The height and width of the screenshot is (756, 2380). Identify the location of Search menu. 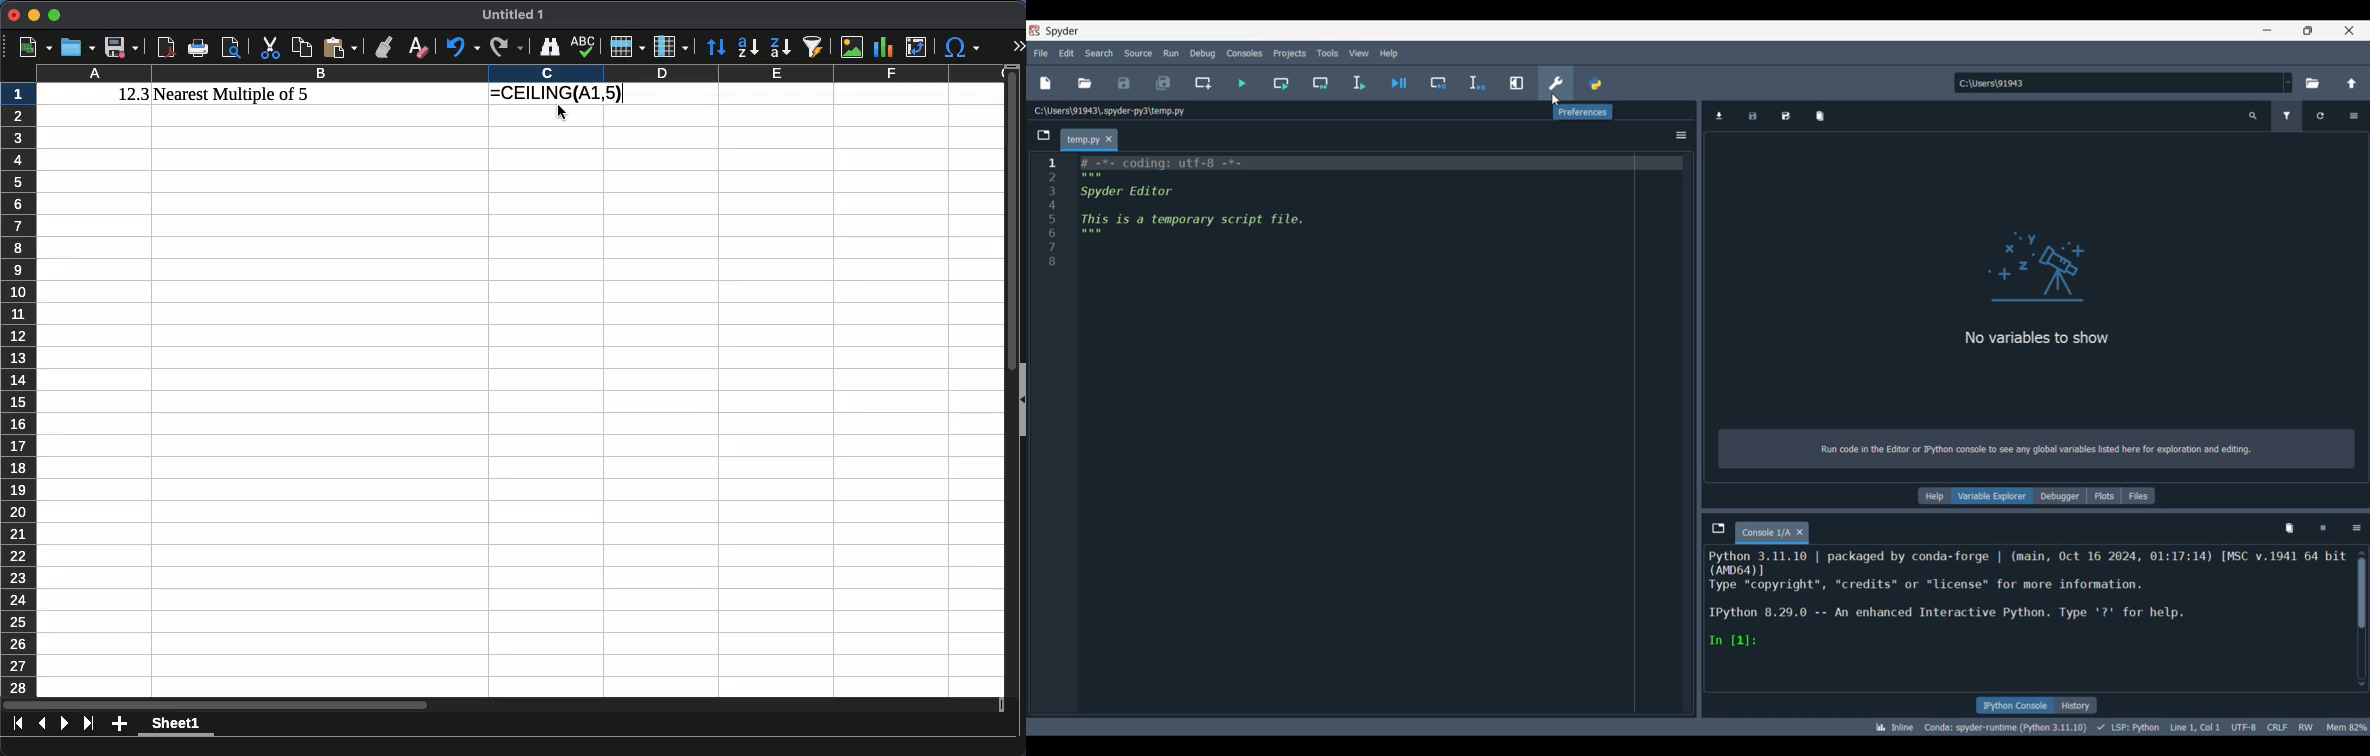
(1099, 53).